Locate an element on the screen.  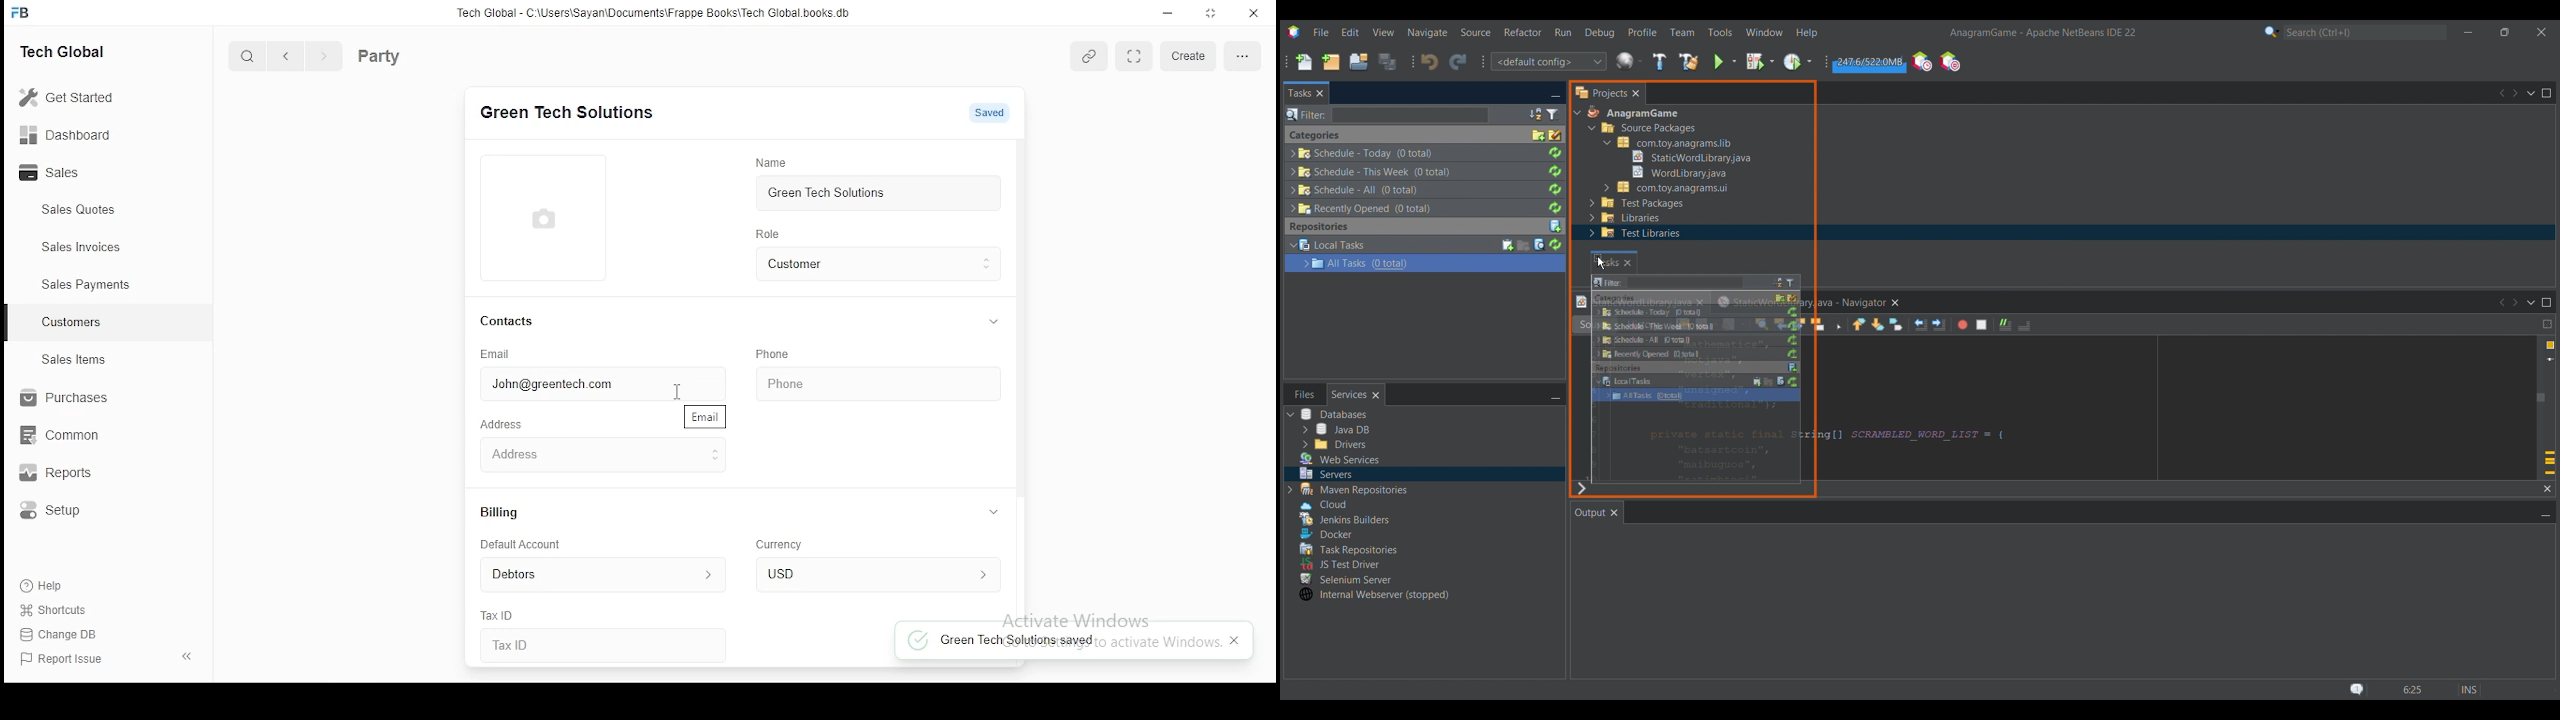
link is located at coordinates (1089, 58).